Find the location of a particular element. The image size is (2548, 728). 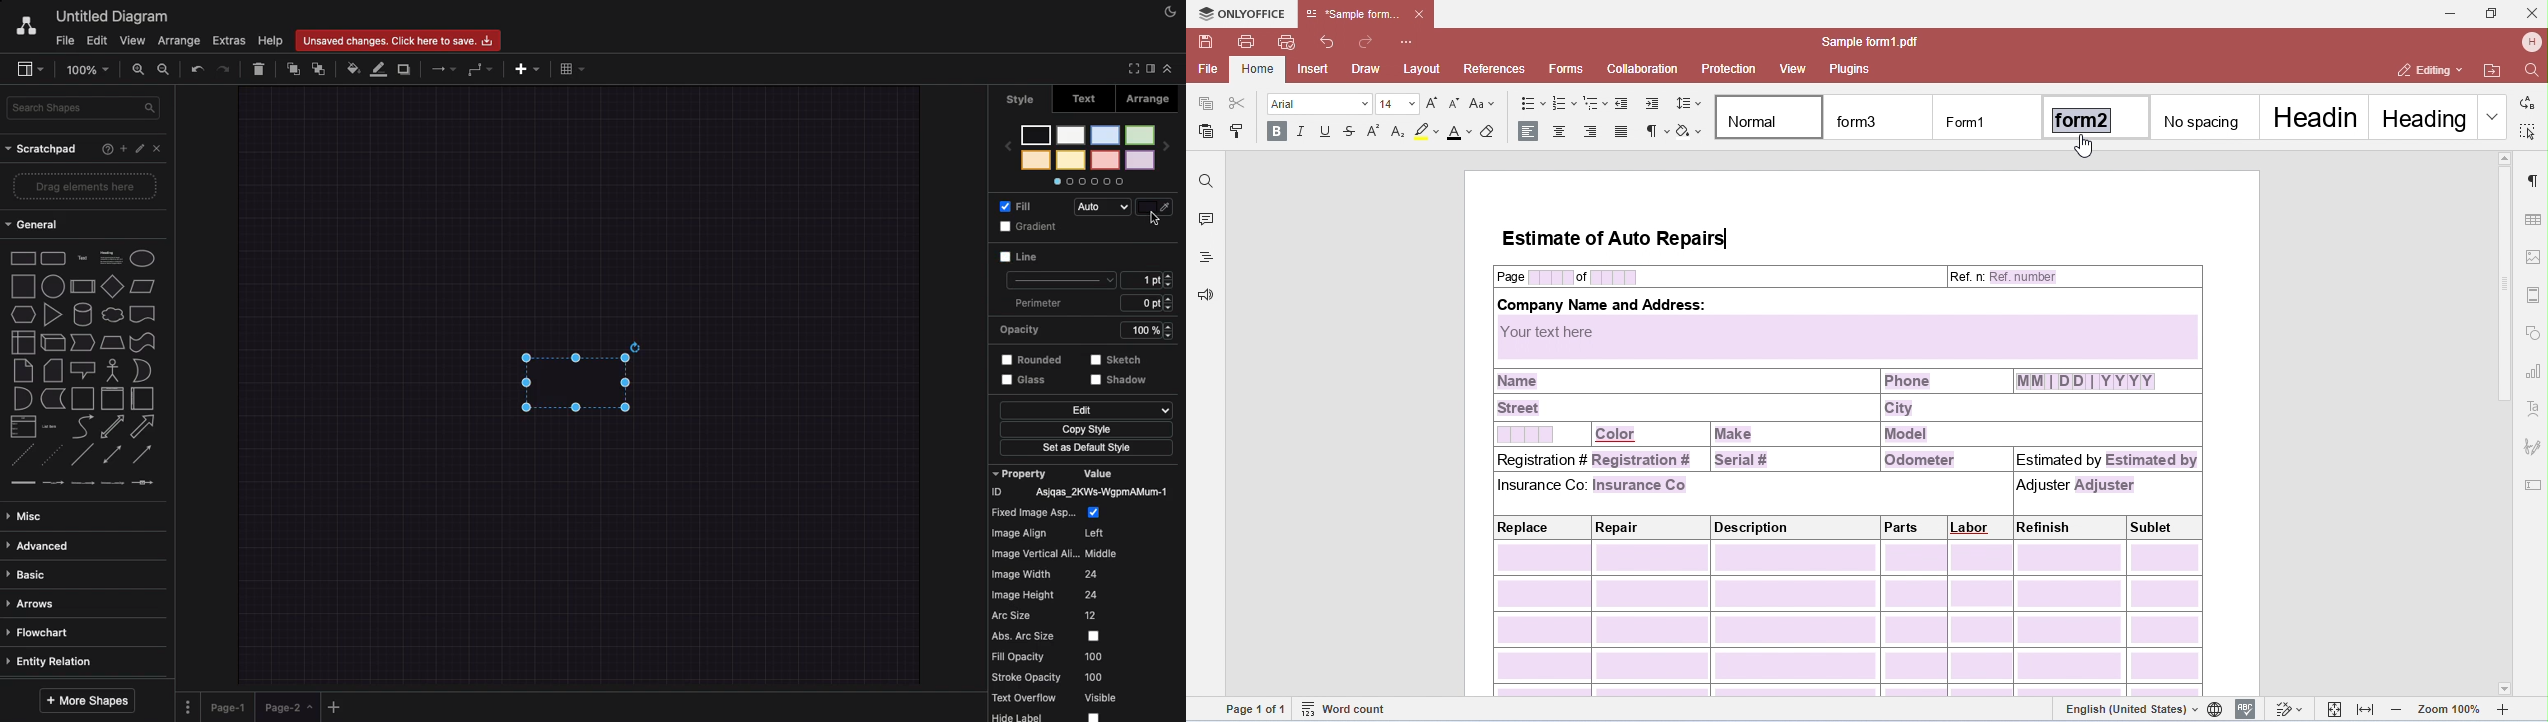

decrease indent is located at coordinates (1623, 104).